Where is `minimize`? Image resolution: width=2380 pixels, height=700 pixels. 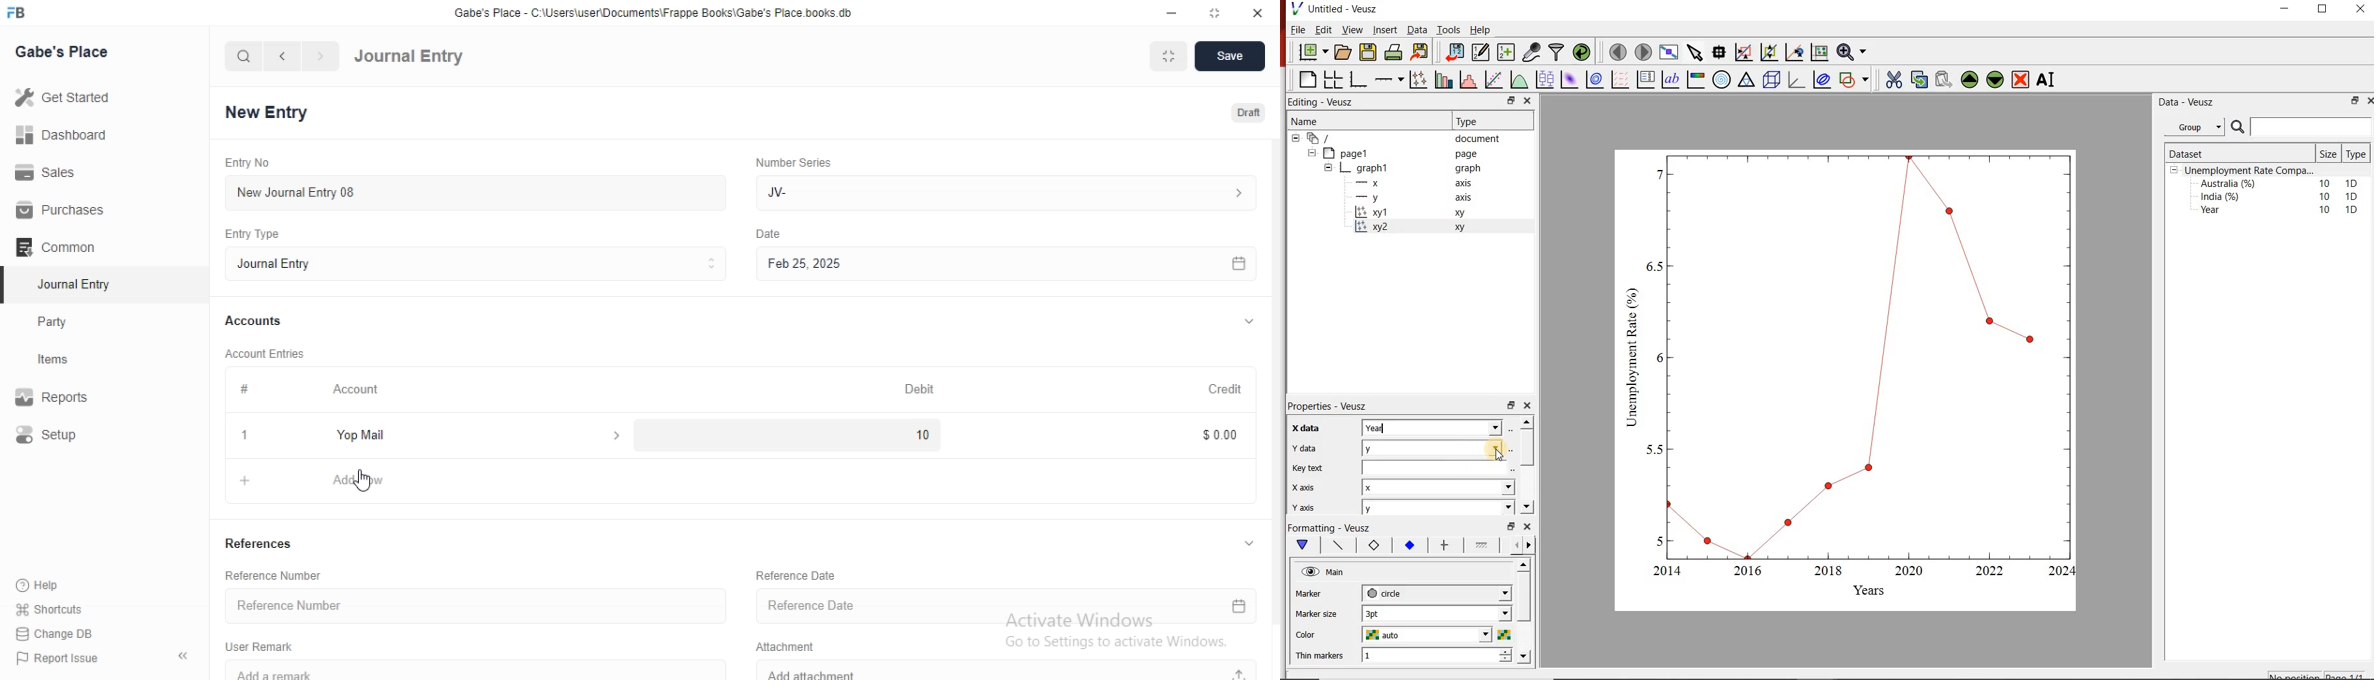
minimize is located at coordinates (1174, 11).